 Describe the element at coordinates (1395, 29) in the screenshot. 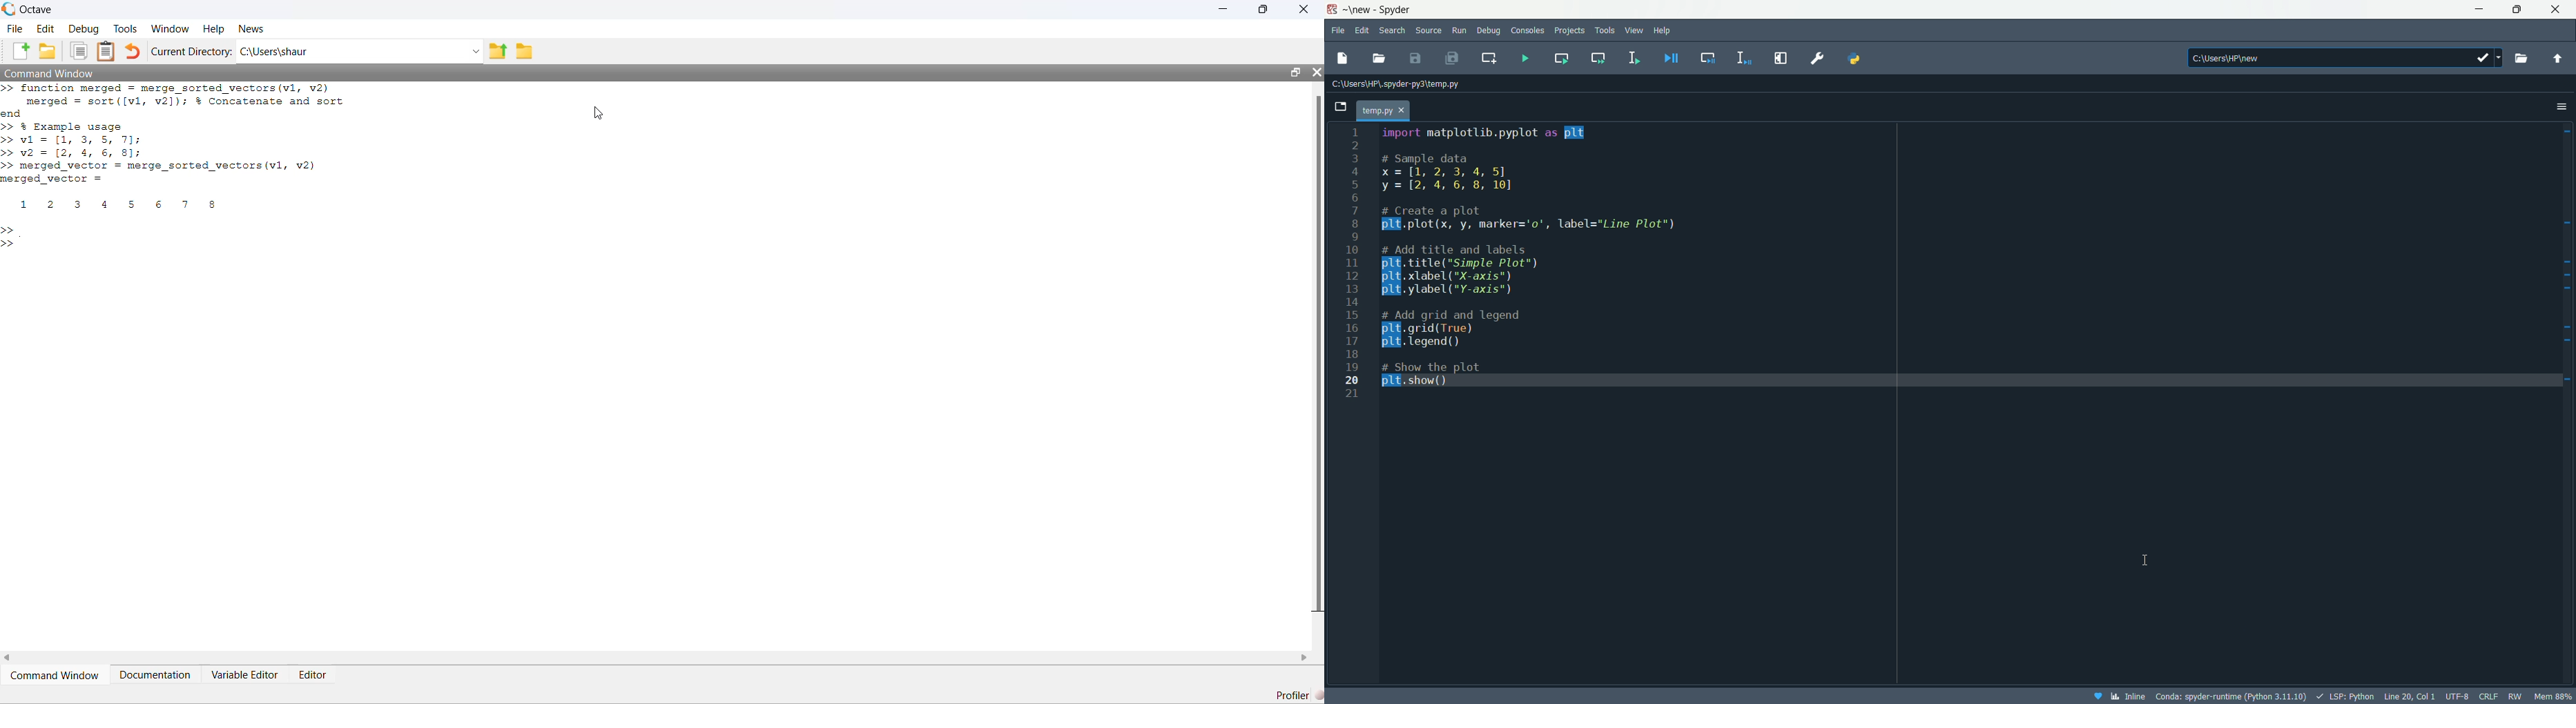

I see `search` at that location.